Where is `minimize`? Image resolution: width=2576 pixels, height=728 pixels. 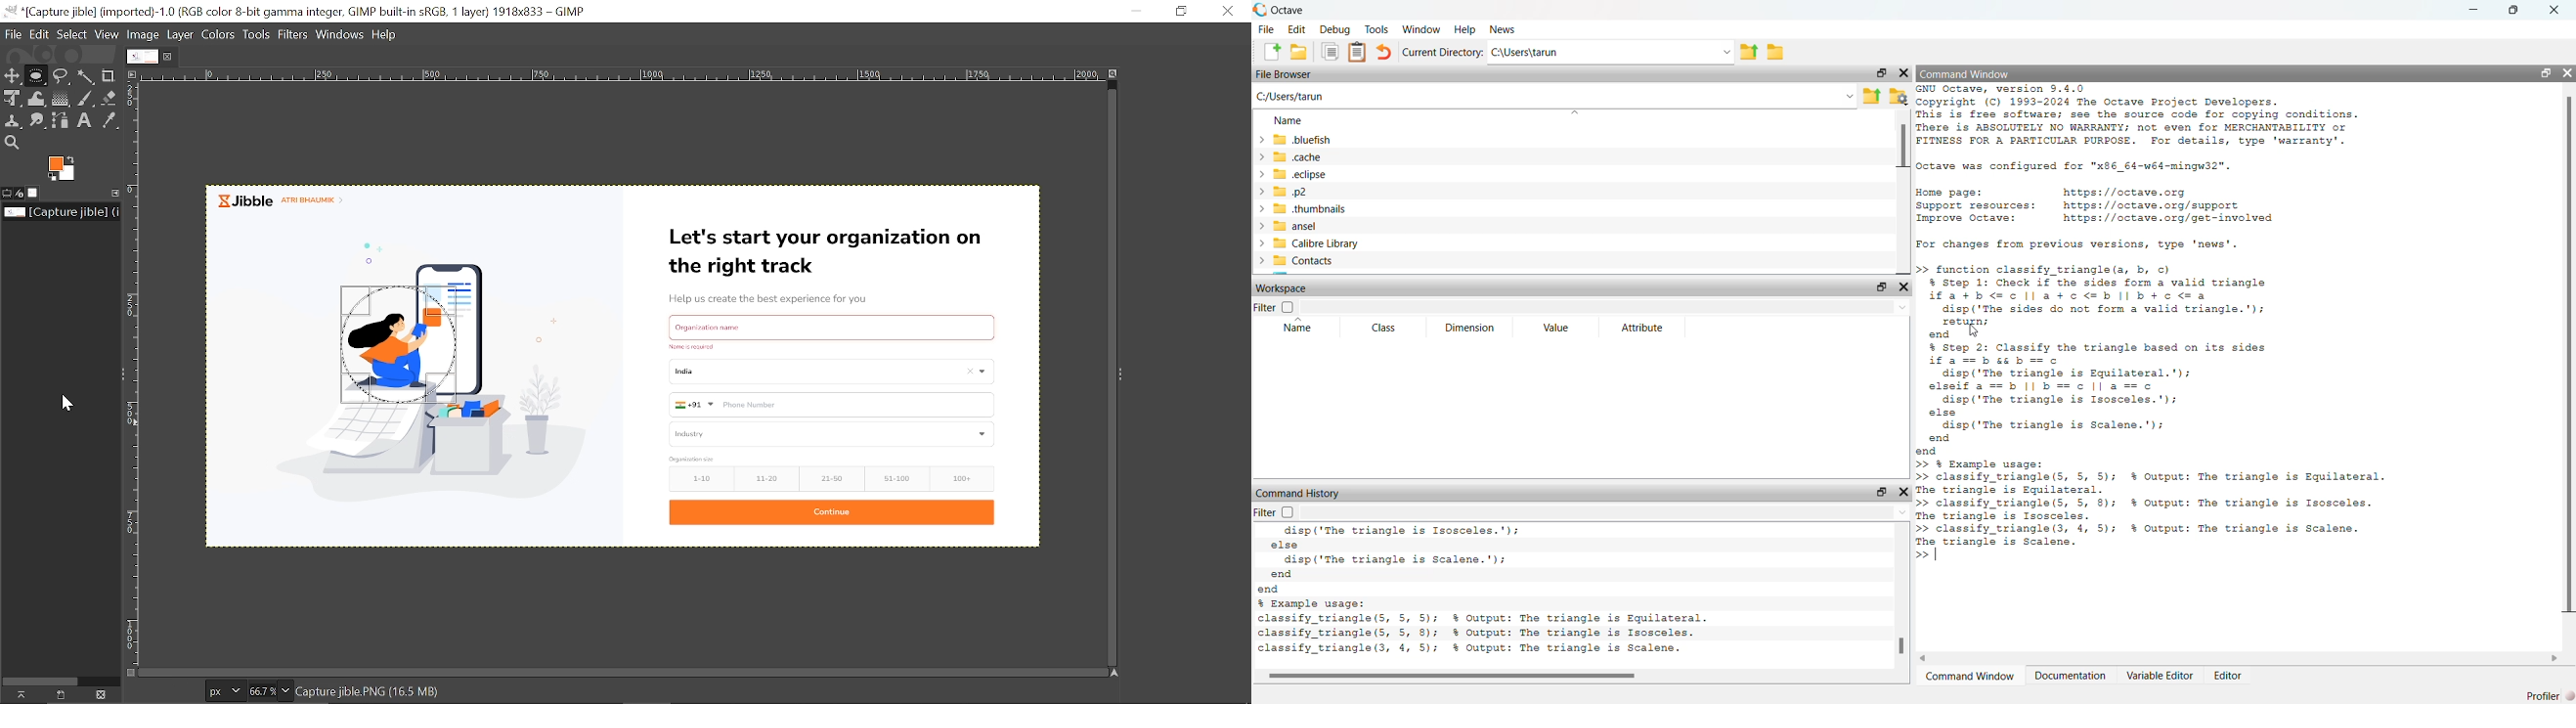
minimize is located at coordinates (2476, 9).